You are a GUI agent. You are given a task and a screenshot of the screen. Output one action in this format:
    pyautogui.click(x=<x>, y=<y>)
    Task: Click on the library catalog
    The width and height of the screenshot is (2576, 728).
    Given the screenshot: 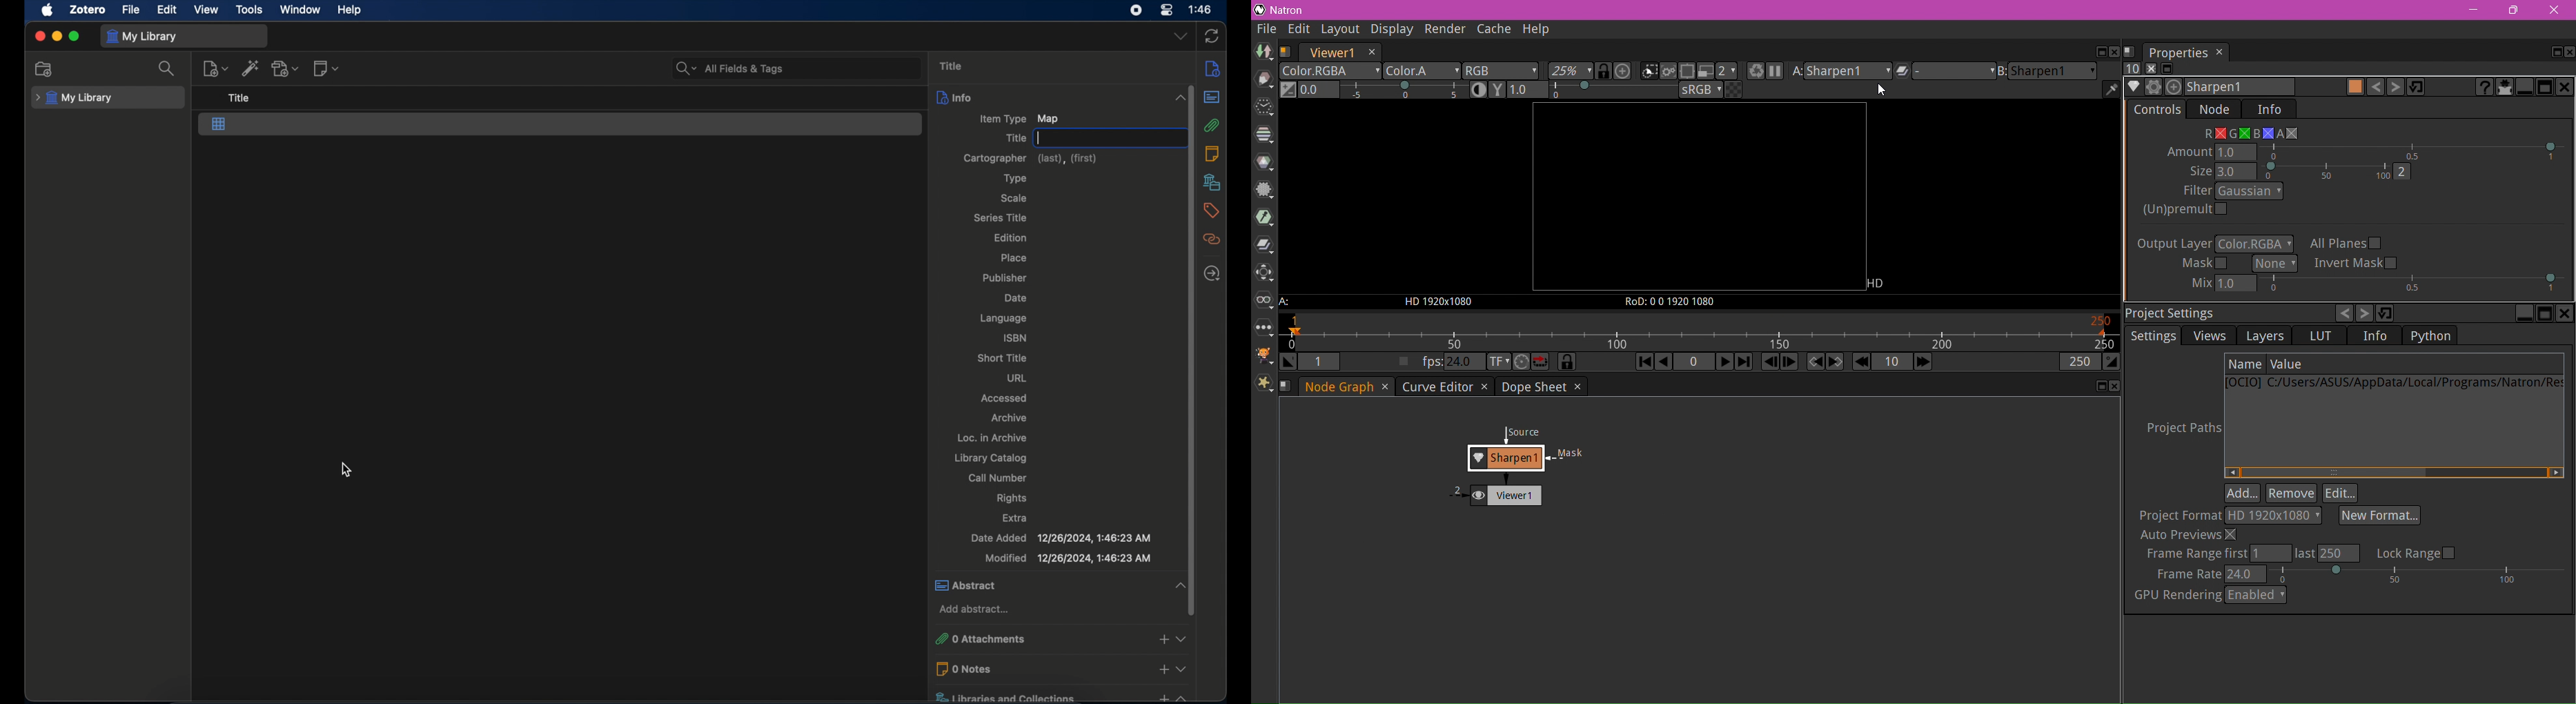 What is the action you would take?
    pyautogui.click(x=992, y=458)
    